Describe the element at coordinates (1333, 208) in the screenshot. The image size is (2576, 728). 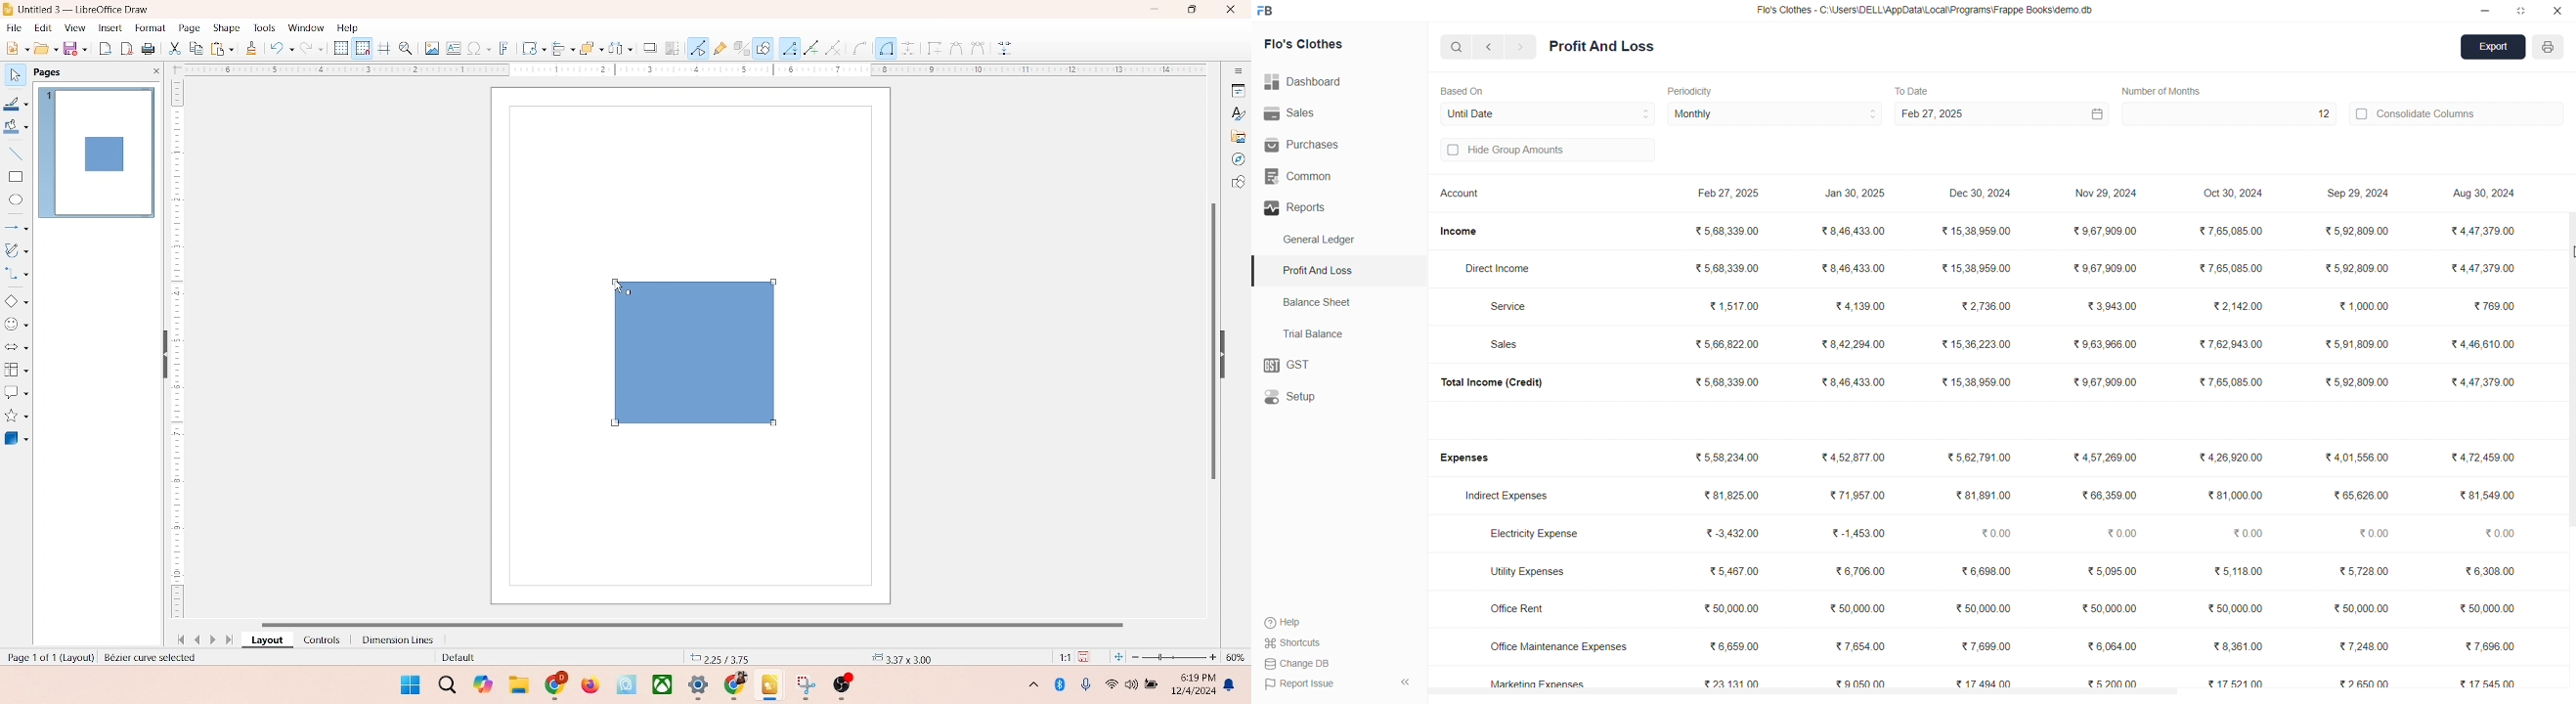
I see `Reports` at that location.